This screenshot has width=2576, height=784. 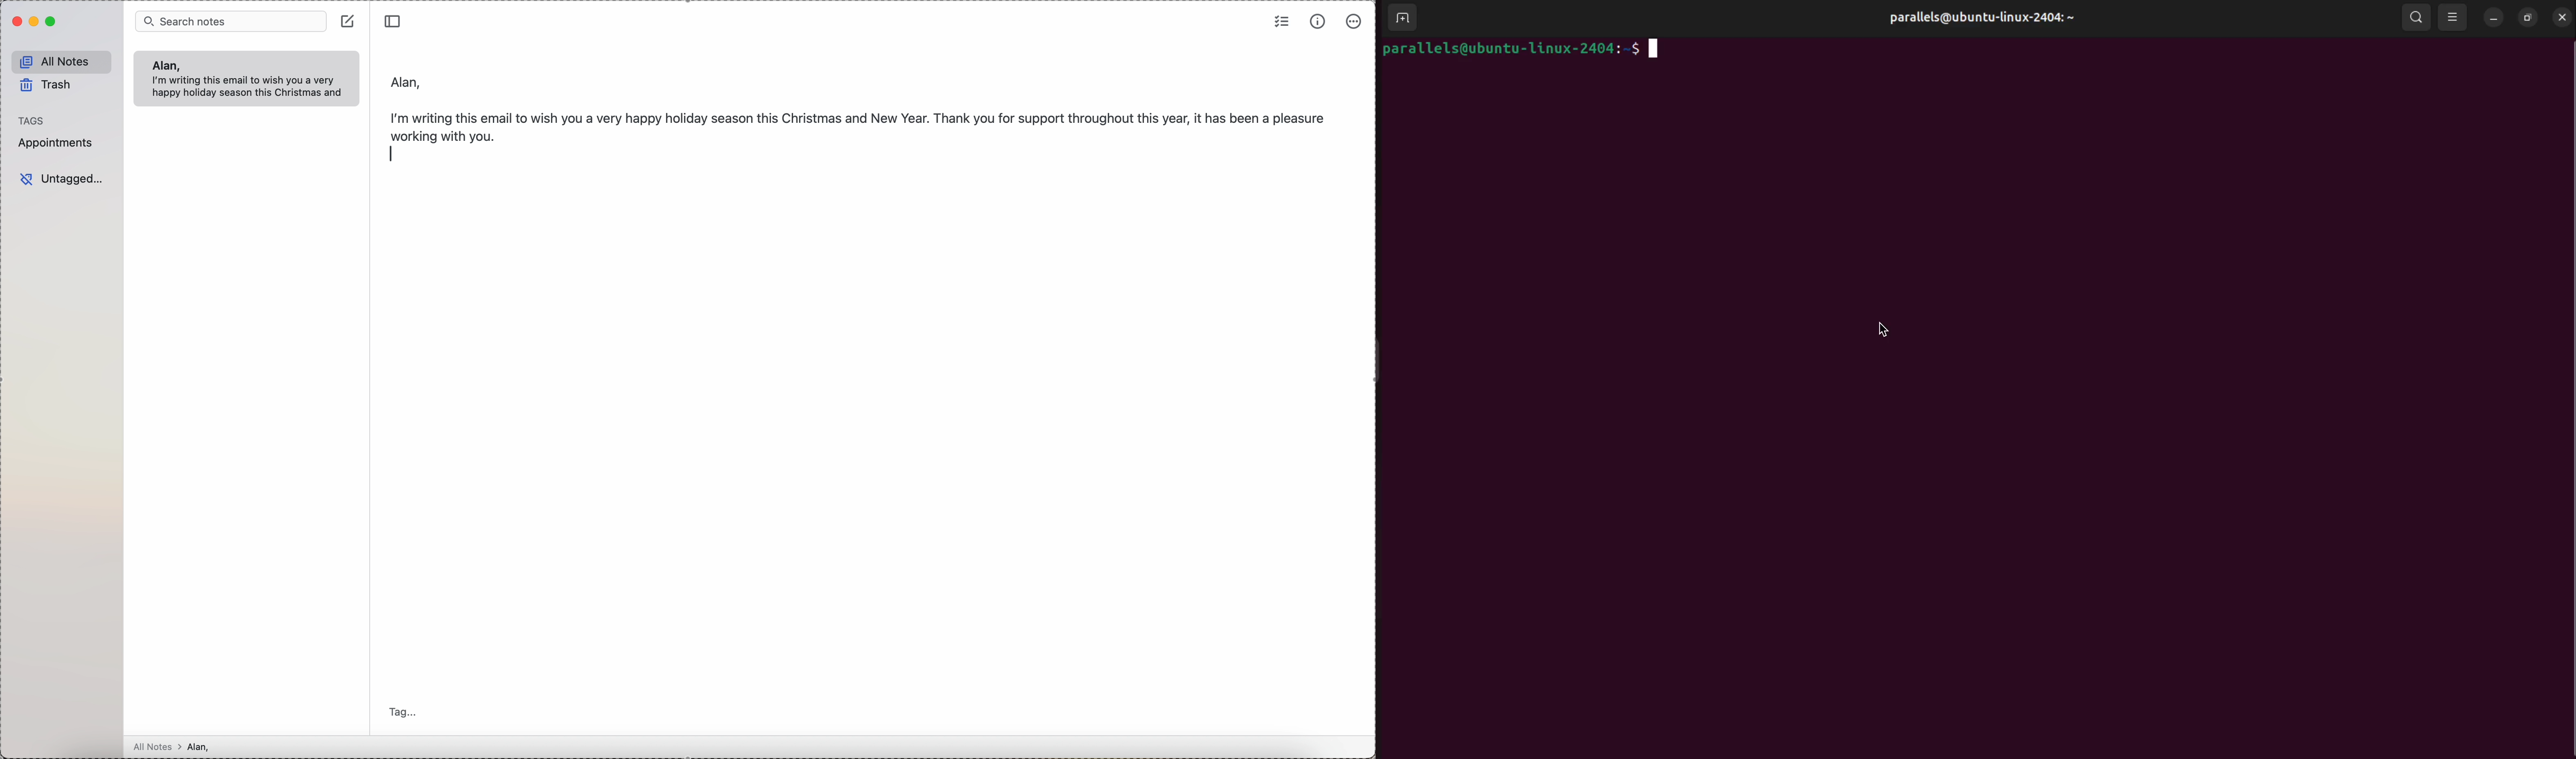 What do you see at coordinates (16, 22) in the screenshot?
I see `close program` at bounding box center [16, 22].